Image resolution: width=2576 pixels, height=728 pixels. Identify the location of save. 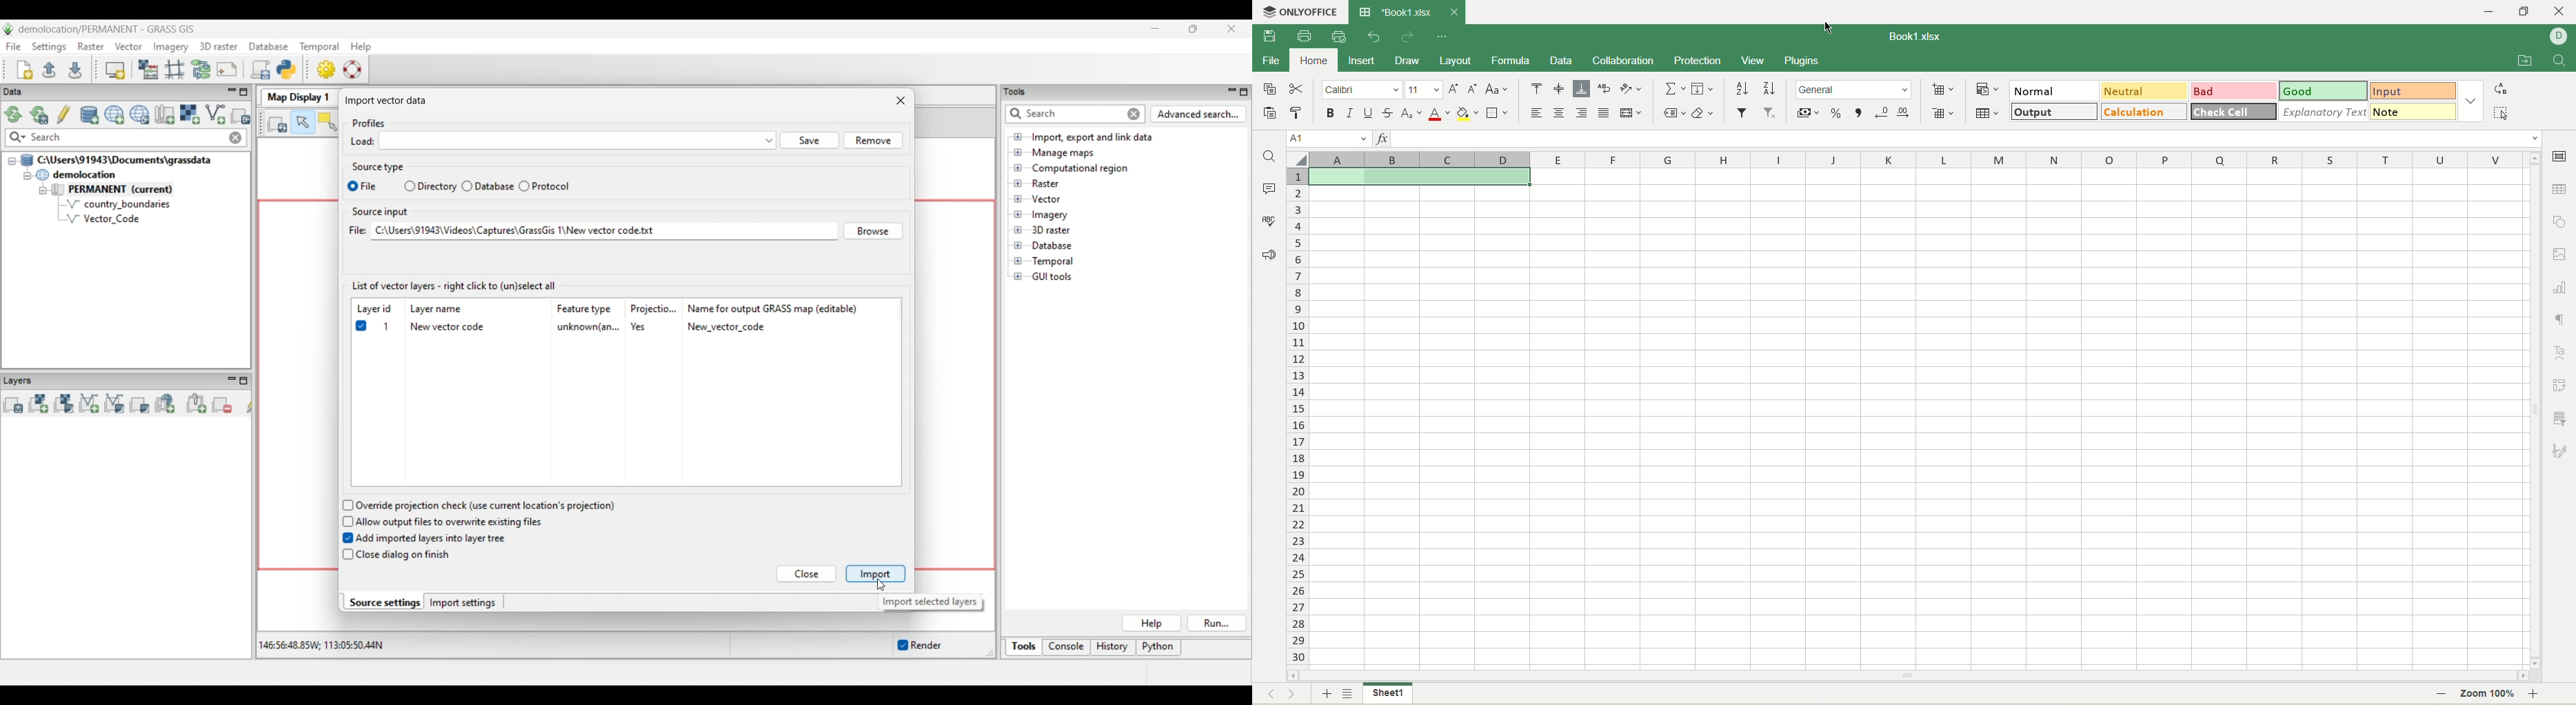
(1265, 36).